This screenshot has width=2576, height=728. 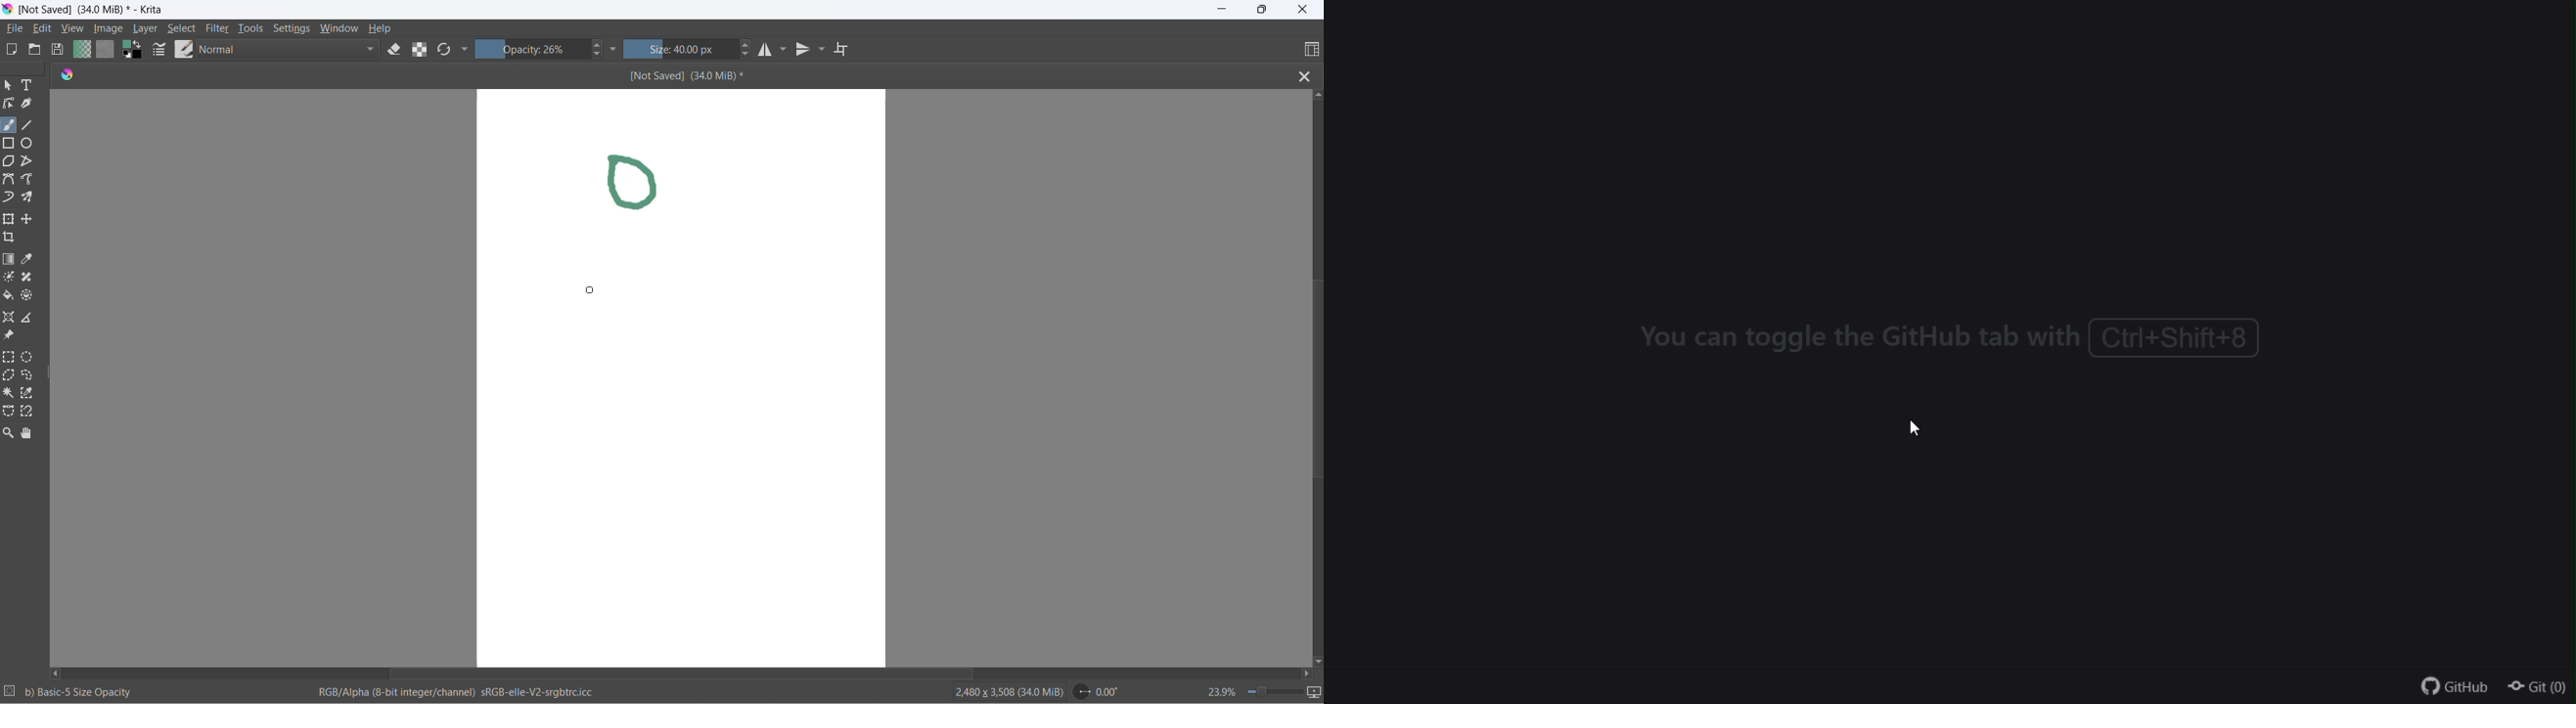 What do you see at coordinates (1316, 95) in the screenshot?
I see `scroll up button` at bounding box center [1316, 95].